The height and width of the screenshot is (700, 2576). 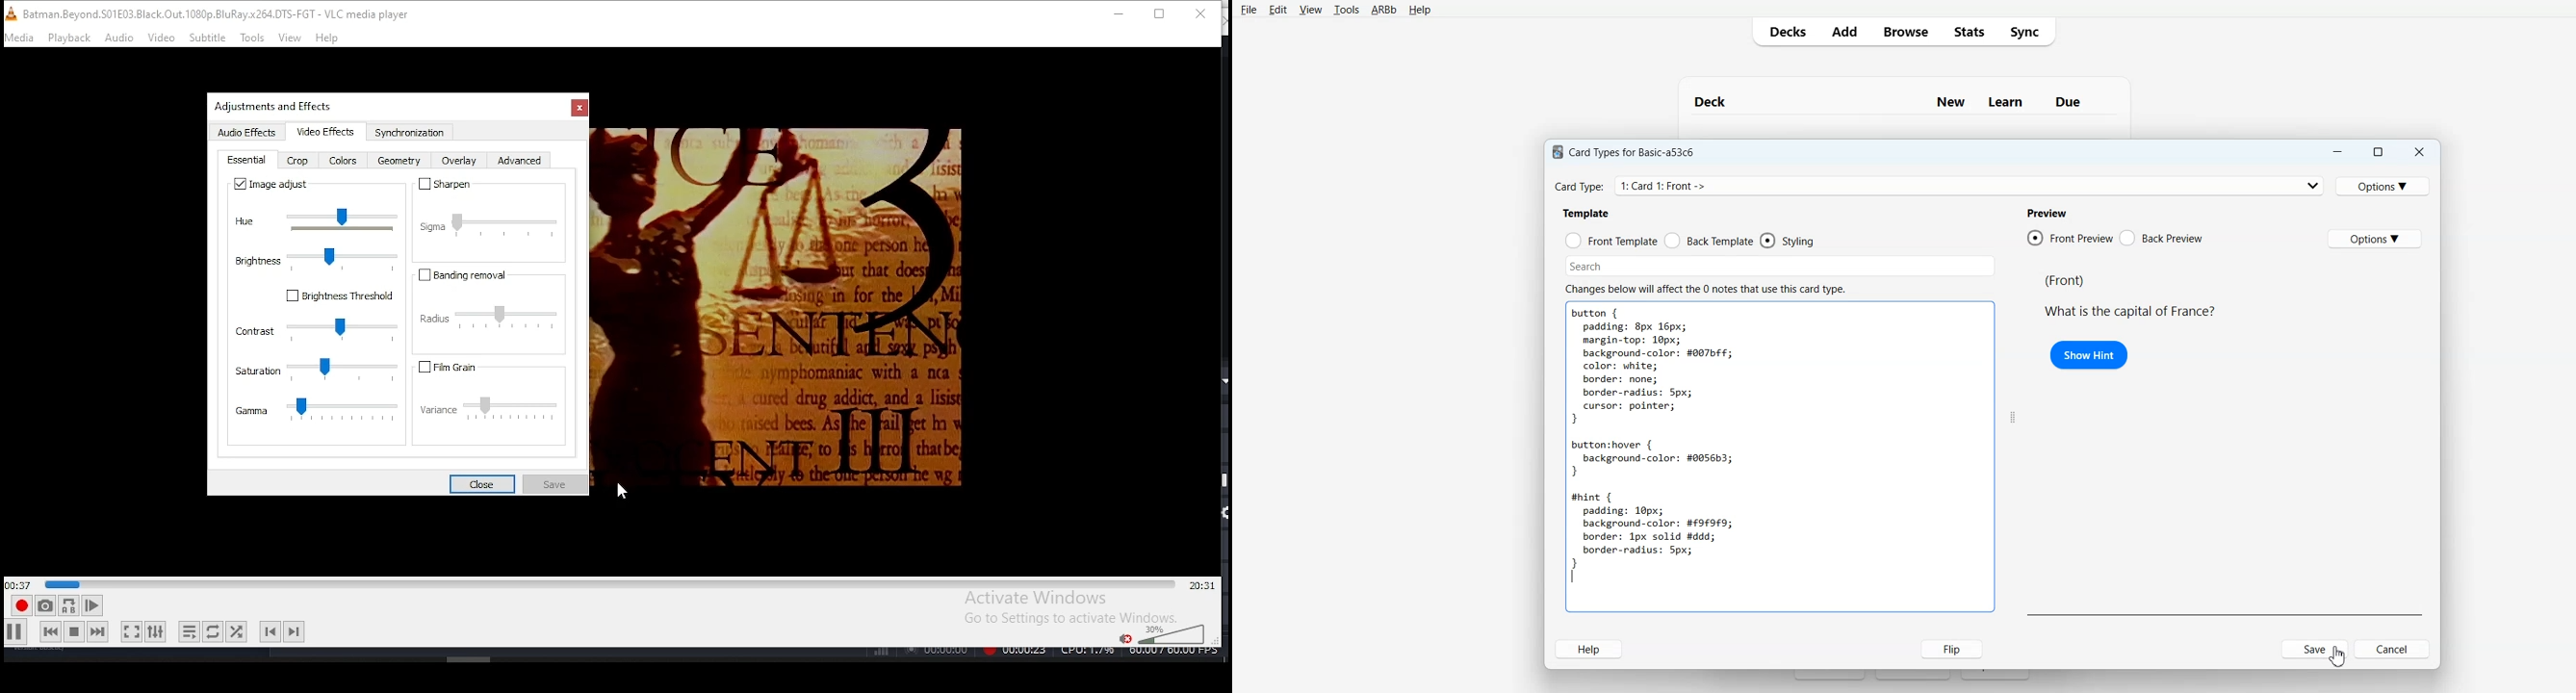 What do you see at coordinates (1201, 585) in the screenshot?
I see `remaining/total time` at bounding box center [1201, 585].